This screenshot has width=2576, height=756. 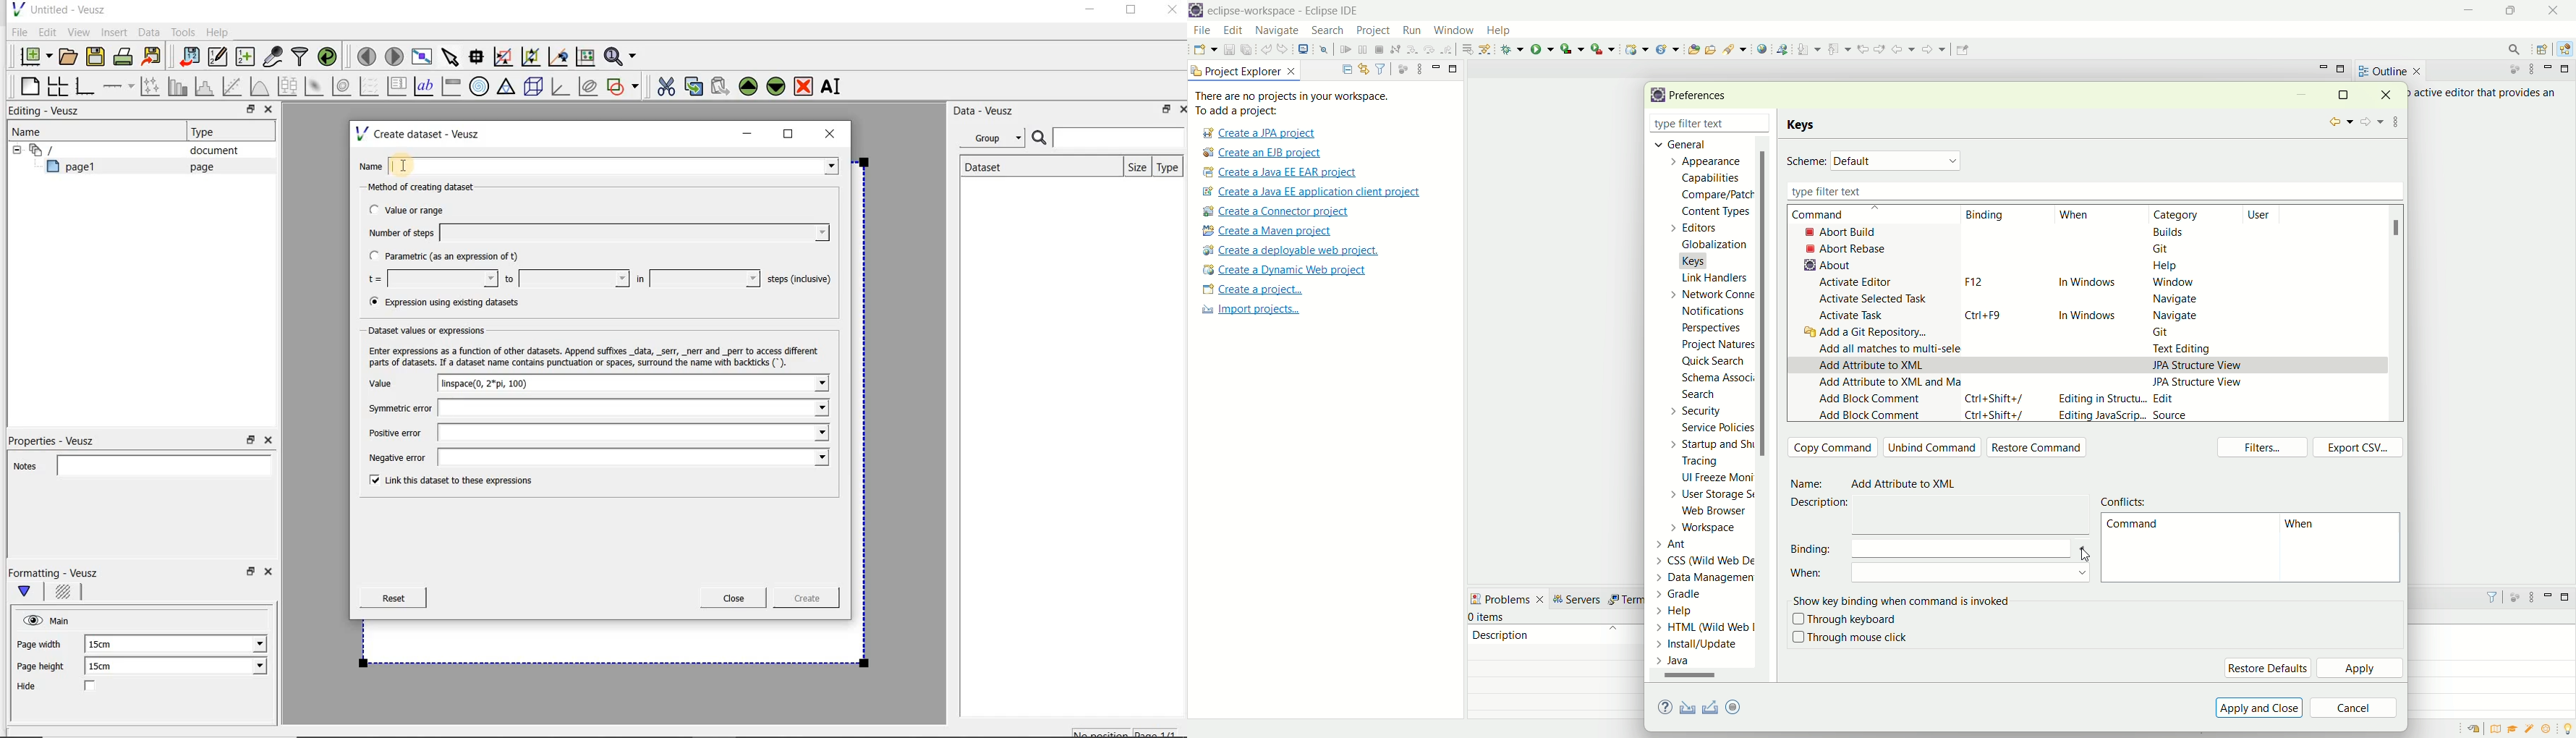 I want to click on linspace(0, 2*pi, 100), so click(x=500, y=383).